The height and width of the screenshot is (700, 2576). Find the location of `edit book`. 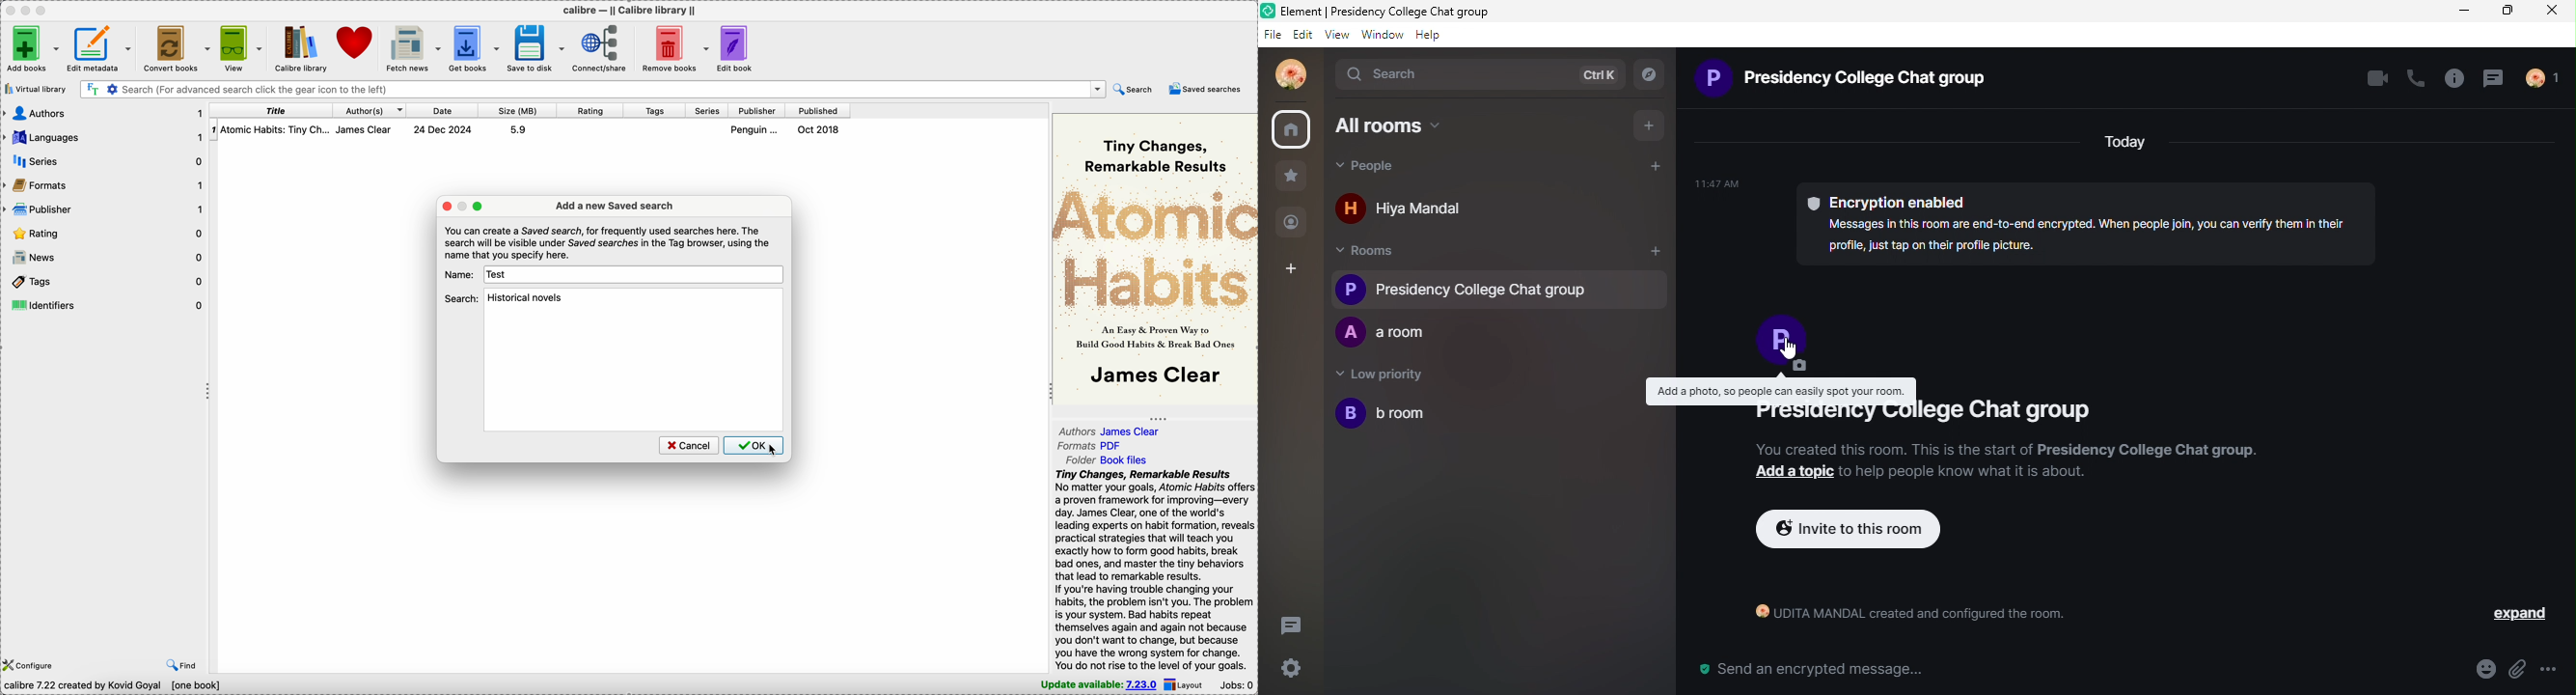

edit book is located at coordinates (741, 48).